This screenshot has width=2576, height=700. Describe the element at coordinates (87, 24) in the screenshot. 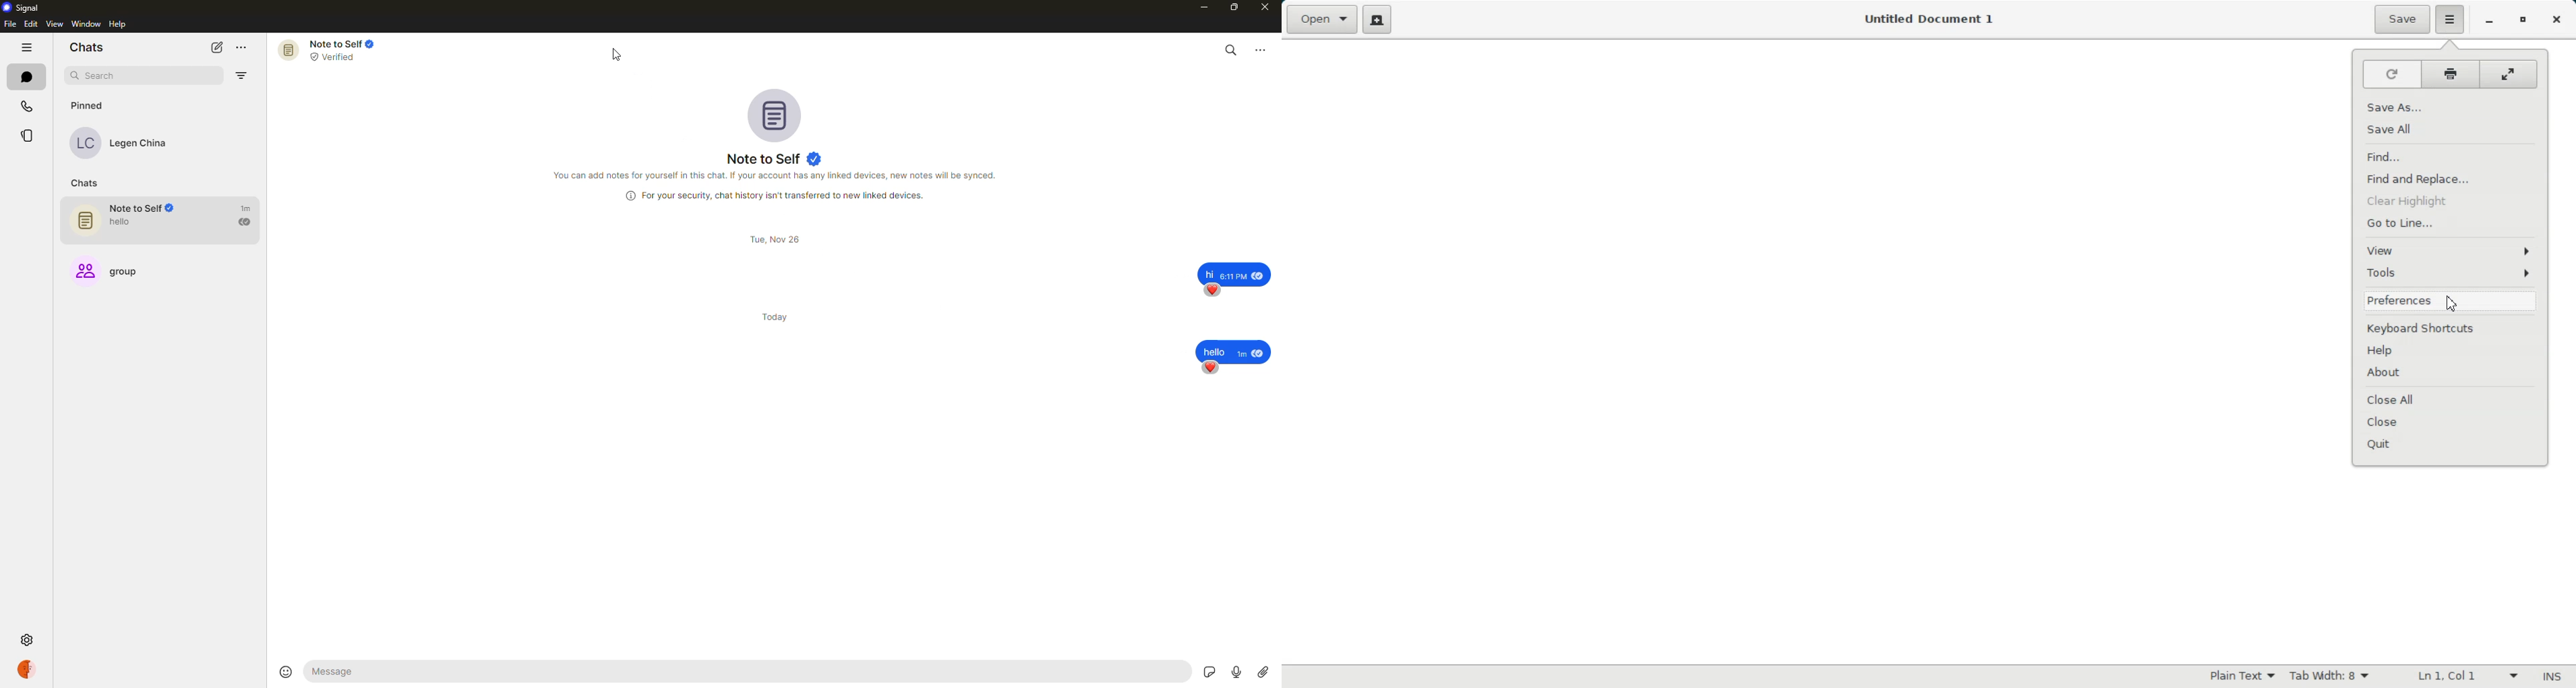

I see `window` at that location.